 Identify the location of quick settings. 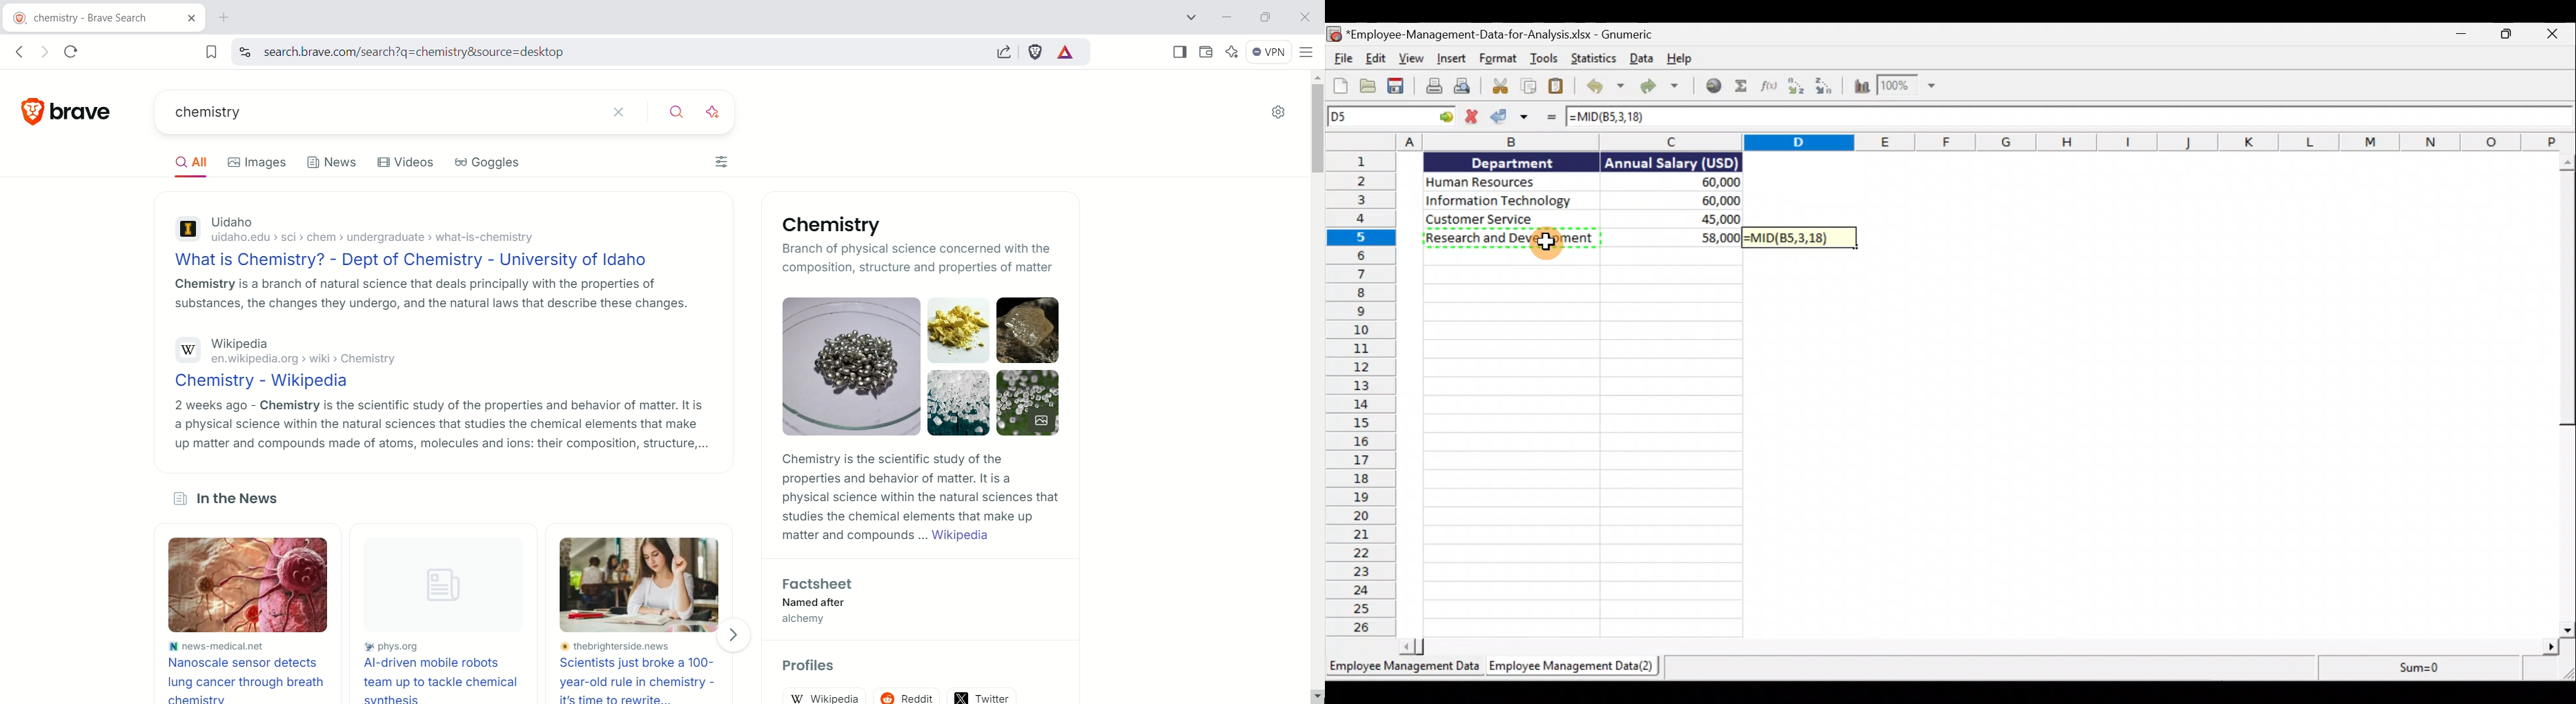
(1278, 113).